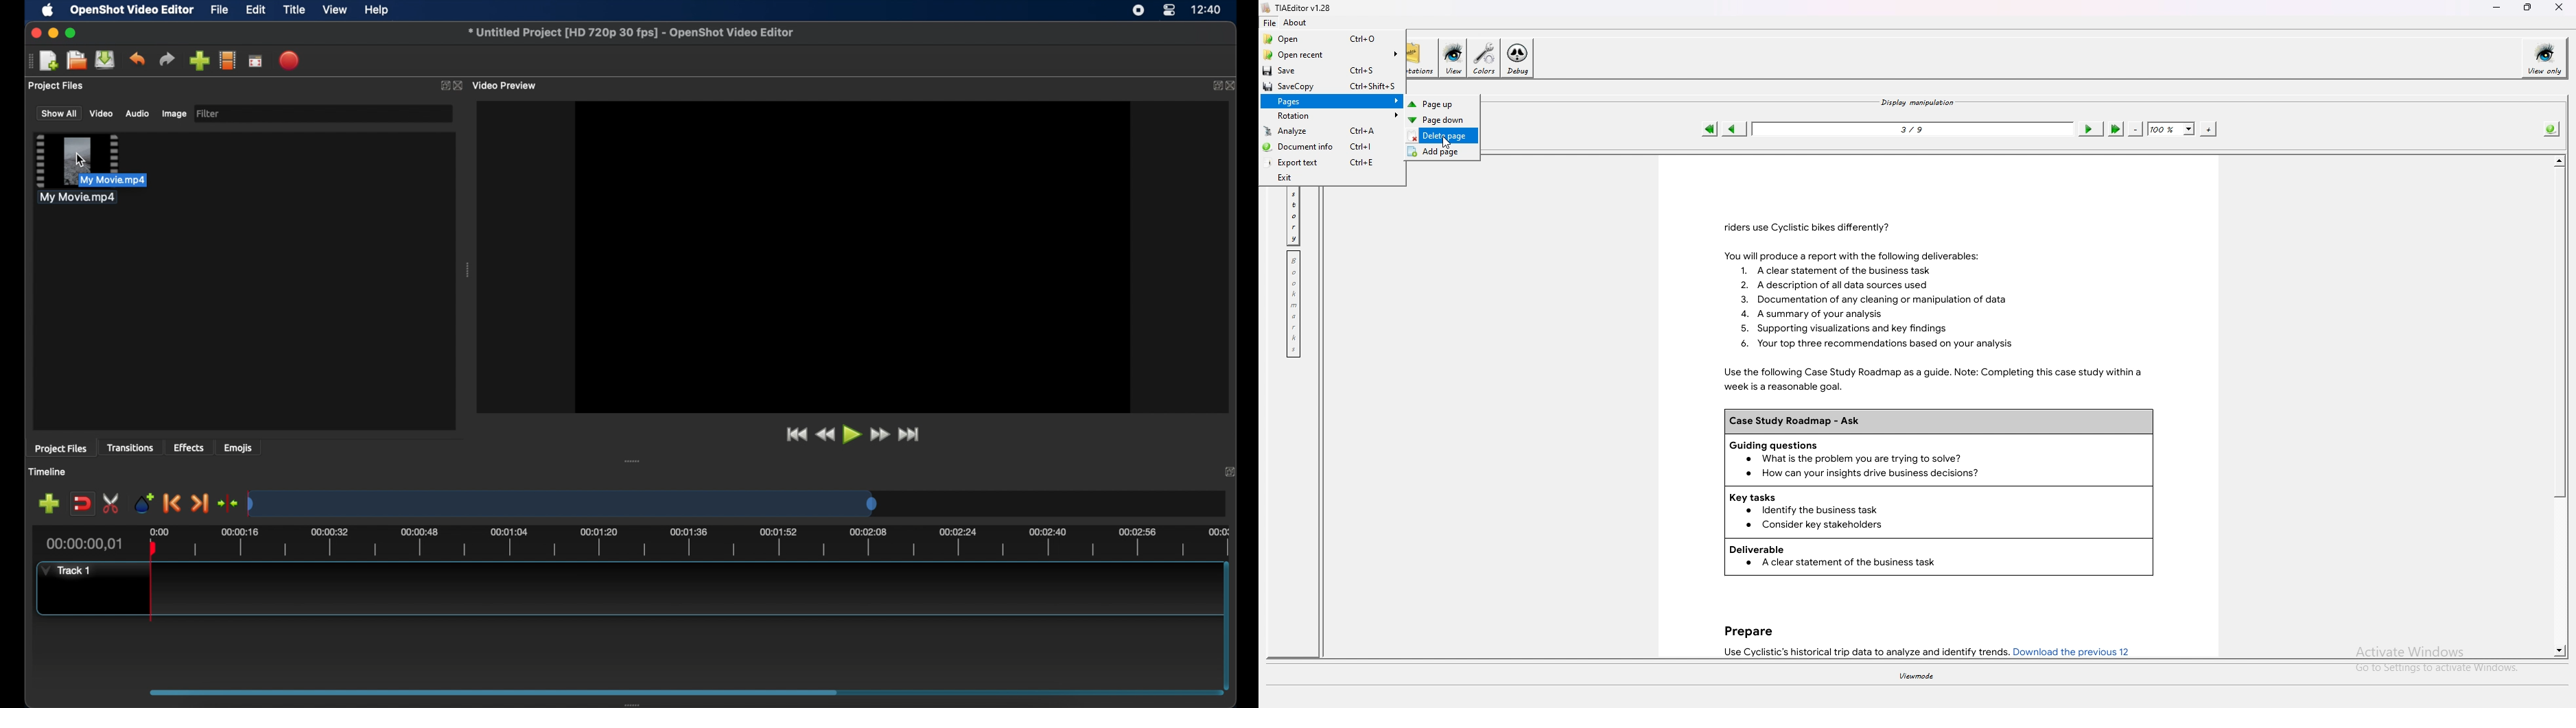 Image resolution: width=2576 pixels, height=728 pixels. Describe the element at coordinates (173, 114) in the screenshot. I see `image` at that location.